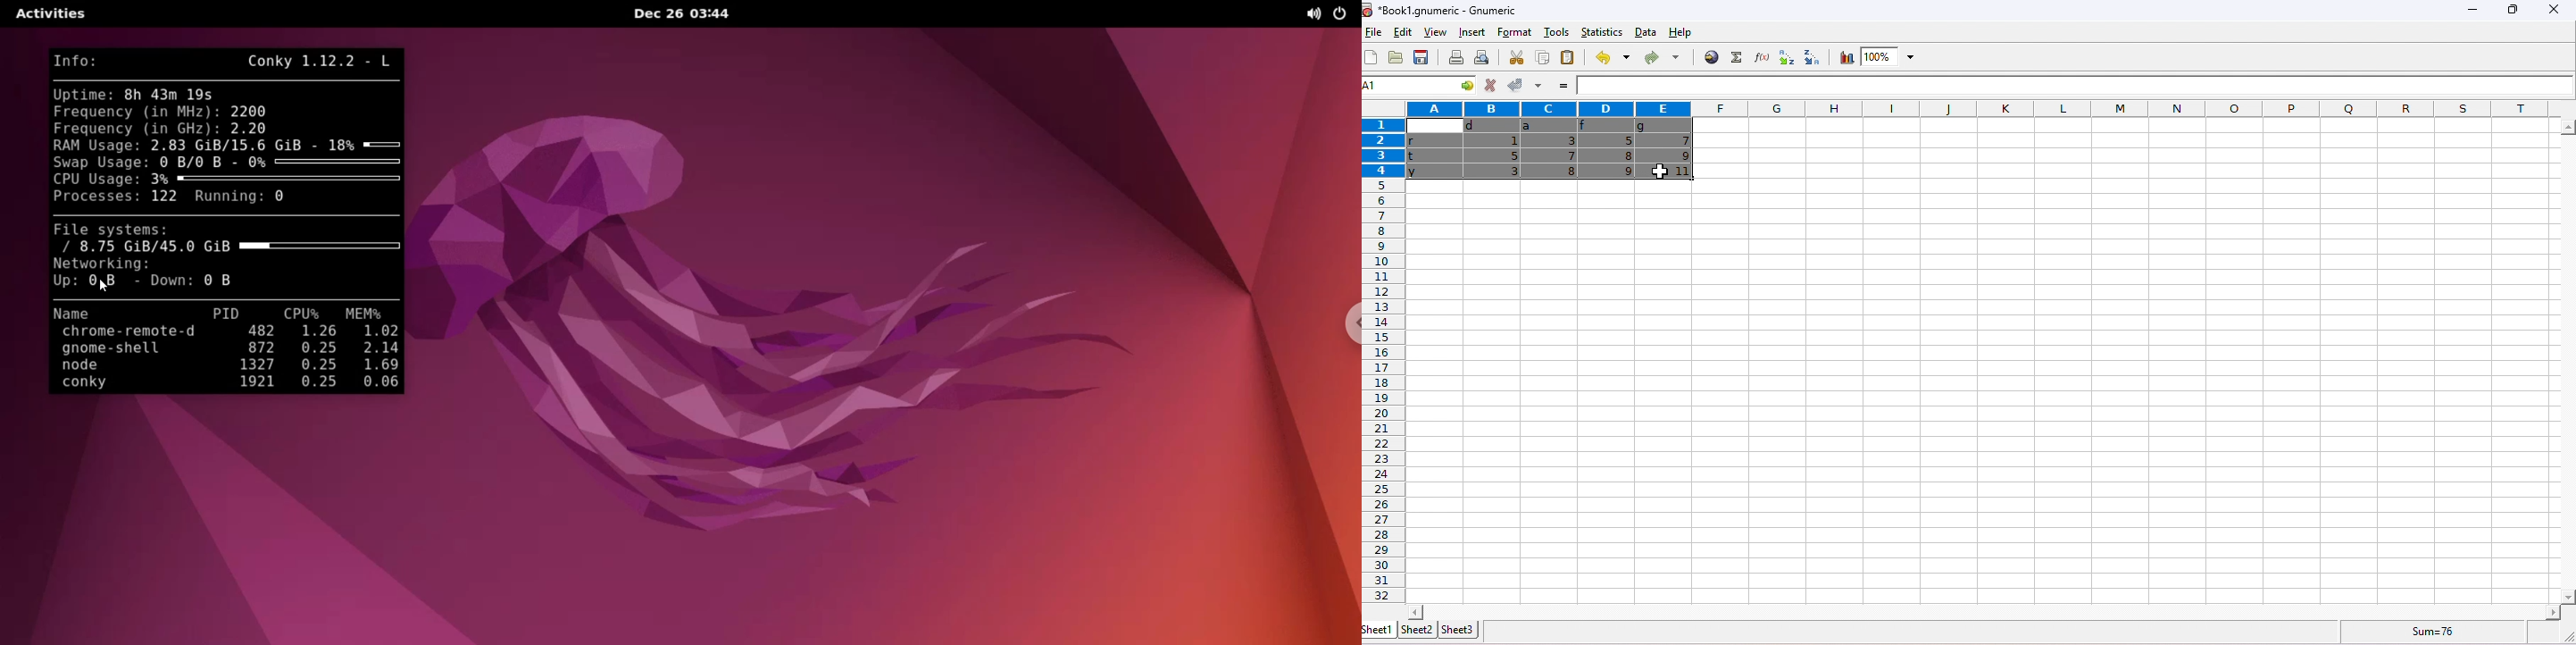 This screenshot has width=2576, height=672. Describe the element at coordinates (1646, 32) in the screenshot. I see `data` at that location.